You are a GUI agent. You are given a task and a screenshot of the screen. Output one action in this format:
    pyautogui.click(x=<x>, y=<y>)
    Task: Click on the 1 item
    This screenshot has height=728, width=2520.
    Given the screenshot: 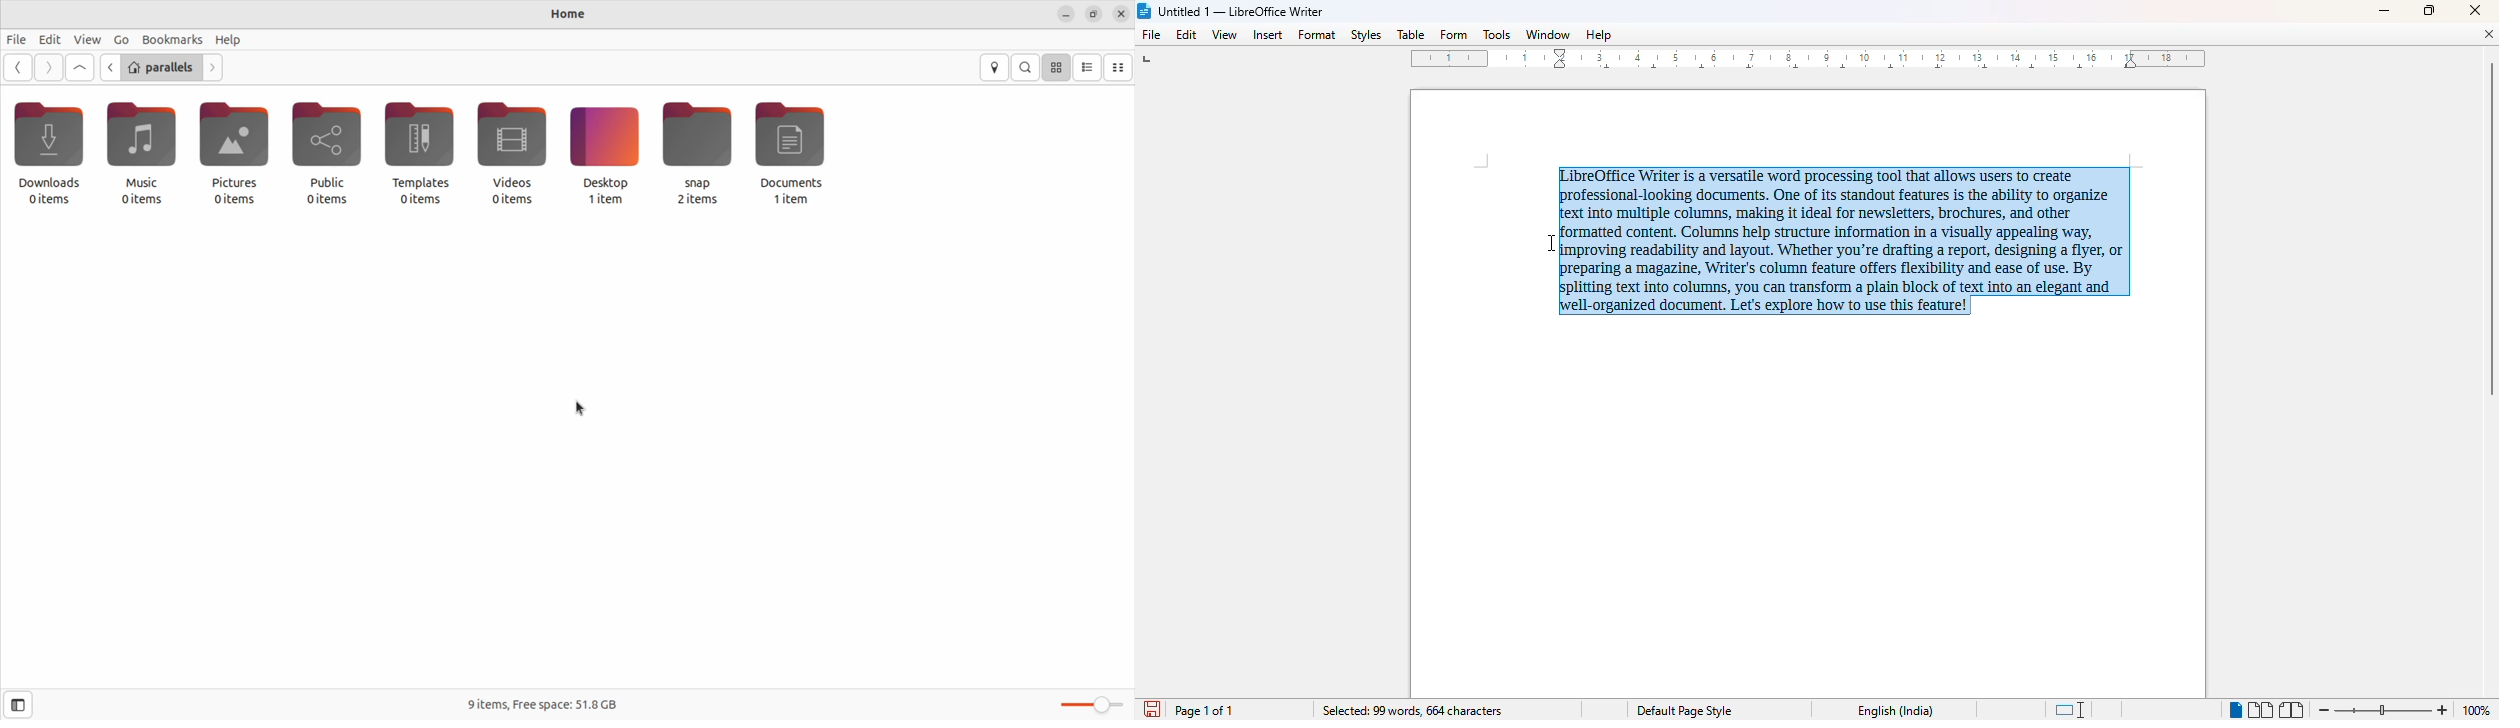 What is the action you would take?
    pyautogui.click(x=787, y=200)
    